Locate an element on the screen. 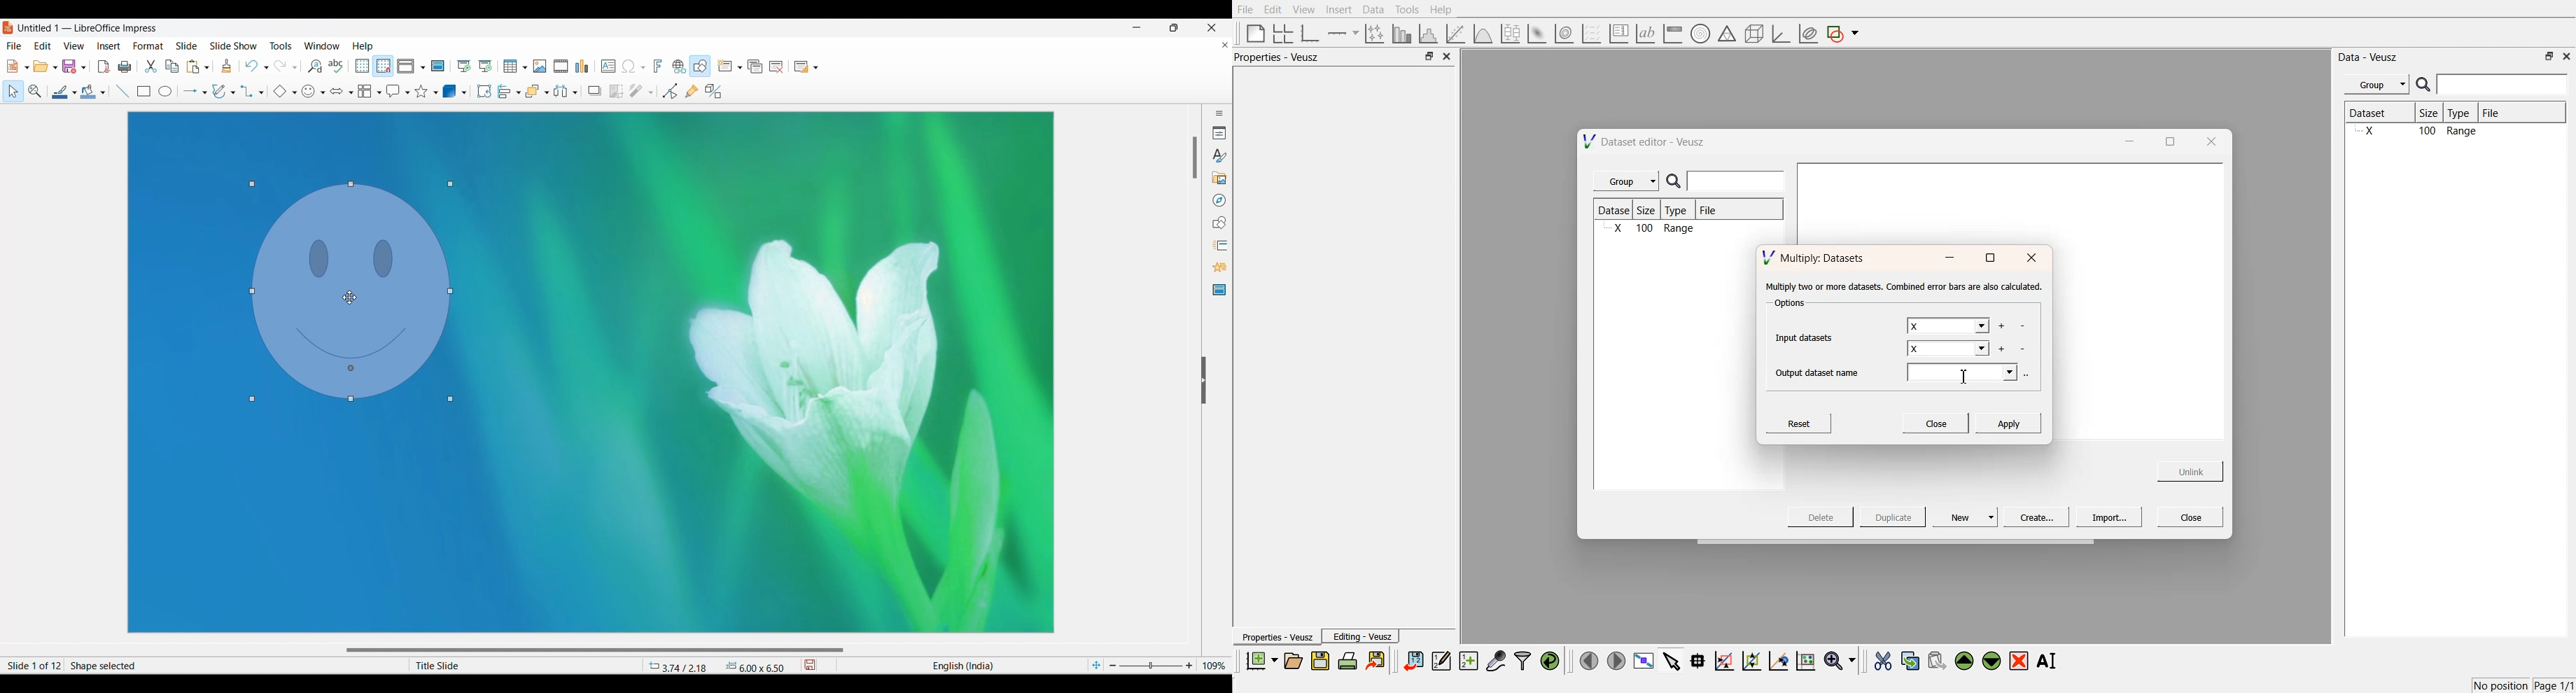 The image size is (2576, 700). Dataset is located at coordinates (2379, 114).